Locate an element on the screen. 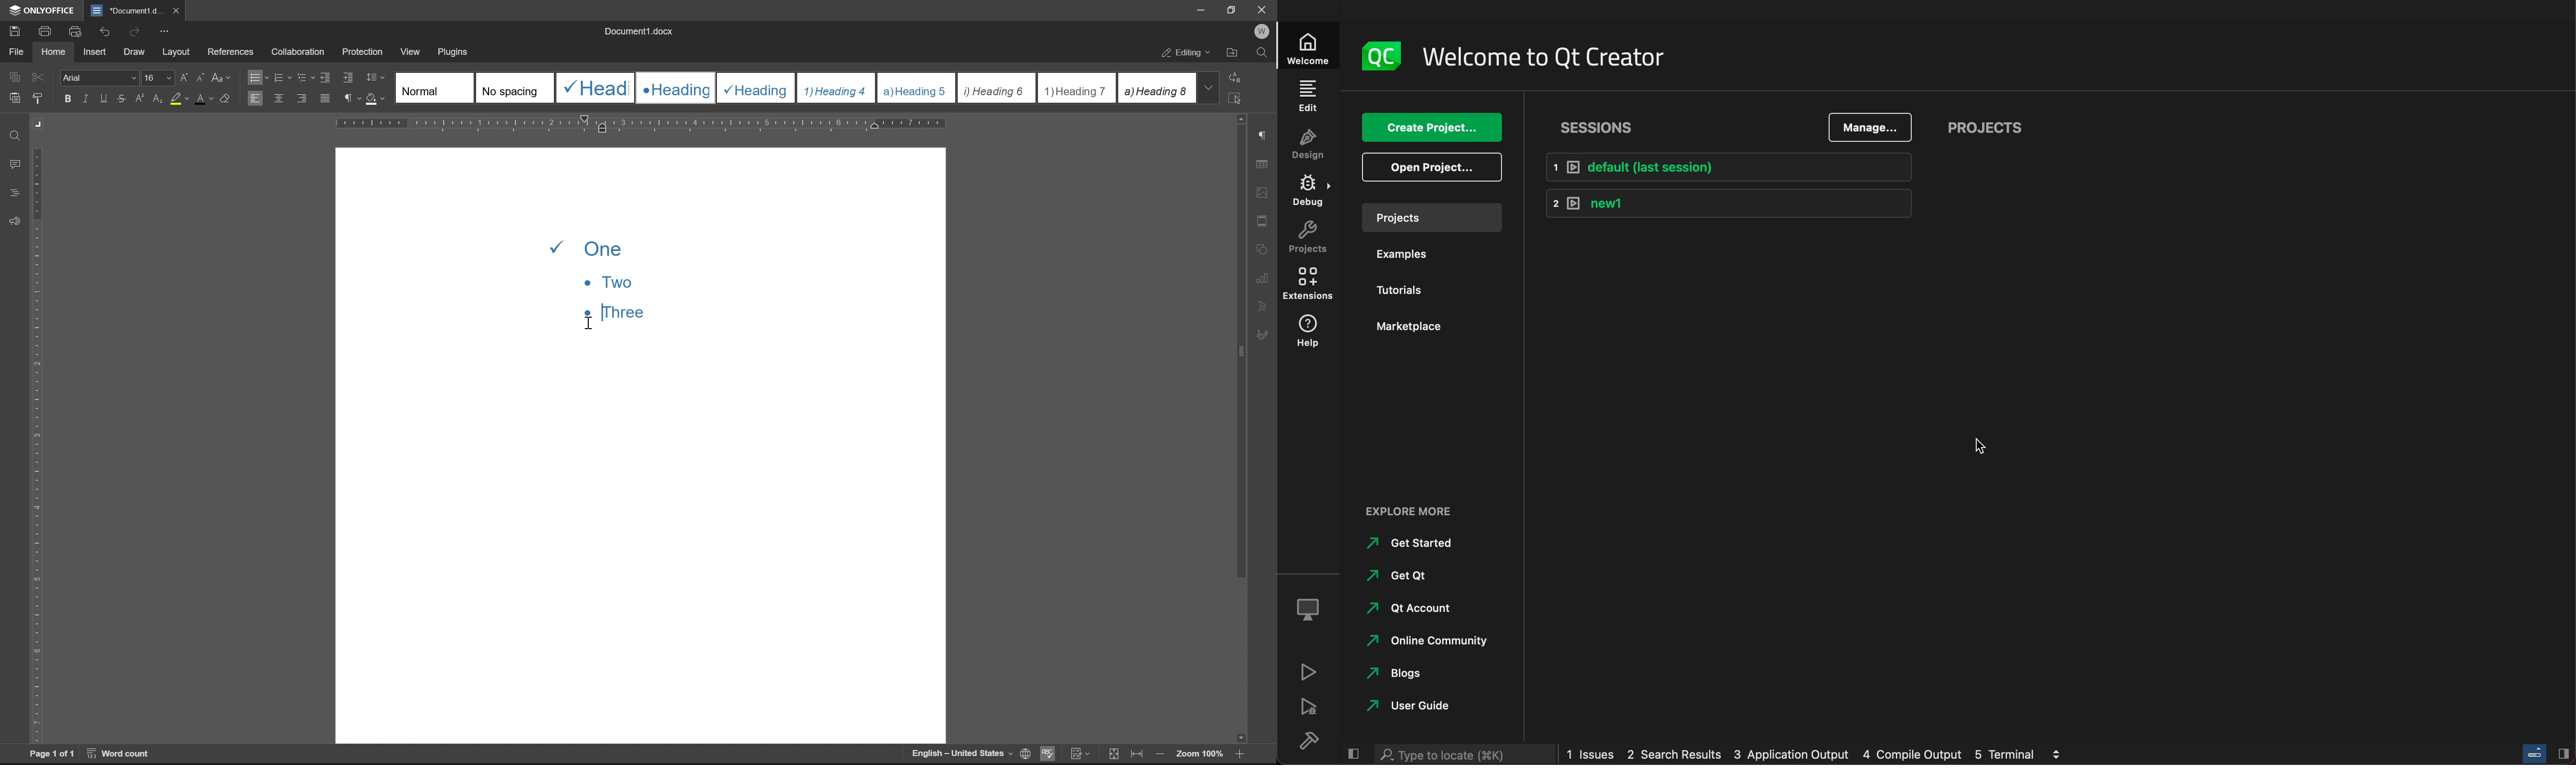  track changes is located at coordinates (1079, 754).